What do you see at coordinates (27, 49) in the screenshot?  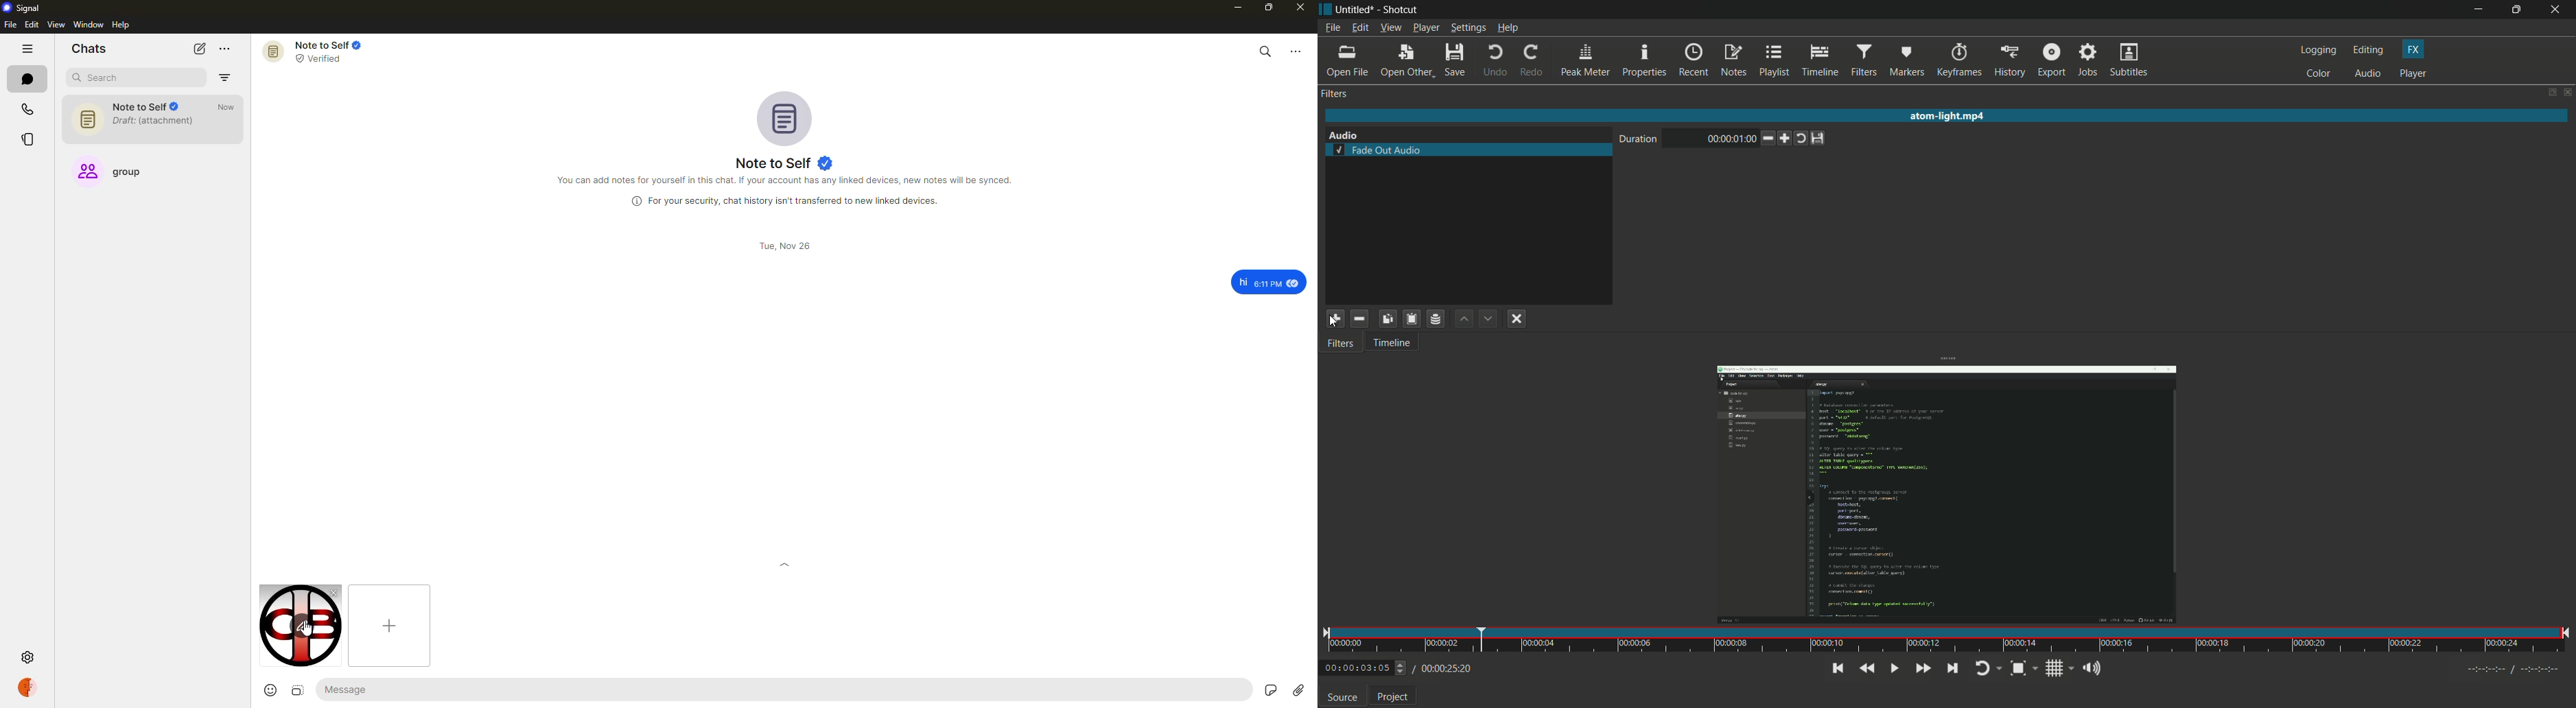 I see `hide tabs` at bounding box center [27, 49].